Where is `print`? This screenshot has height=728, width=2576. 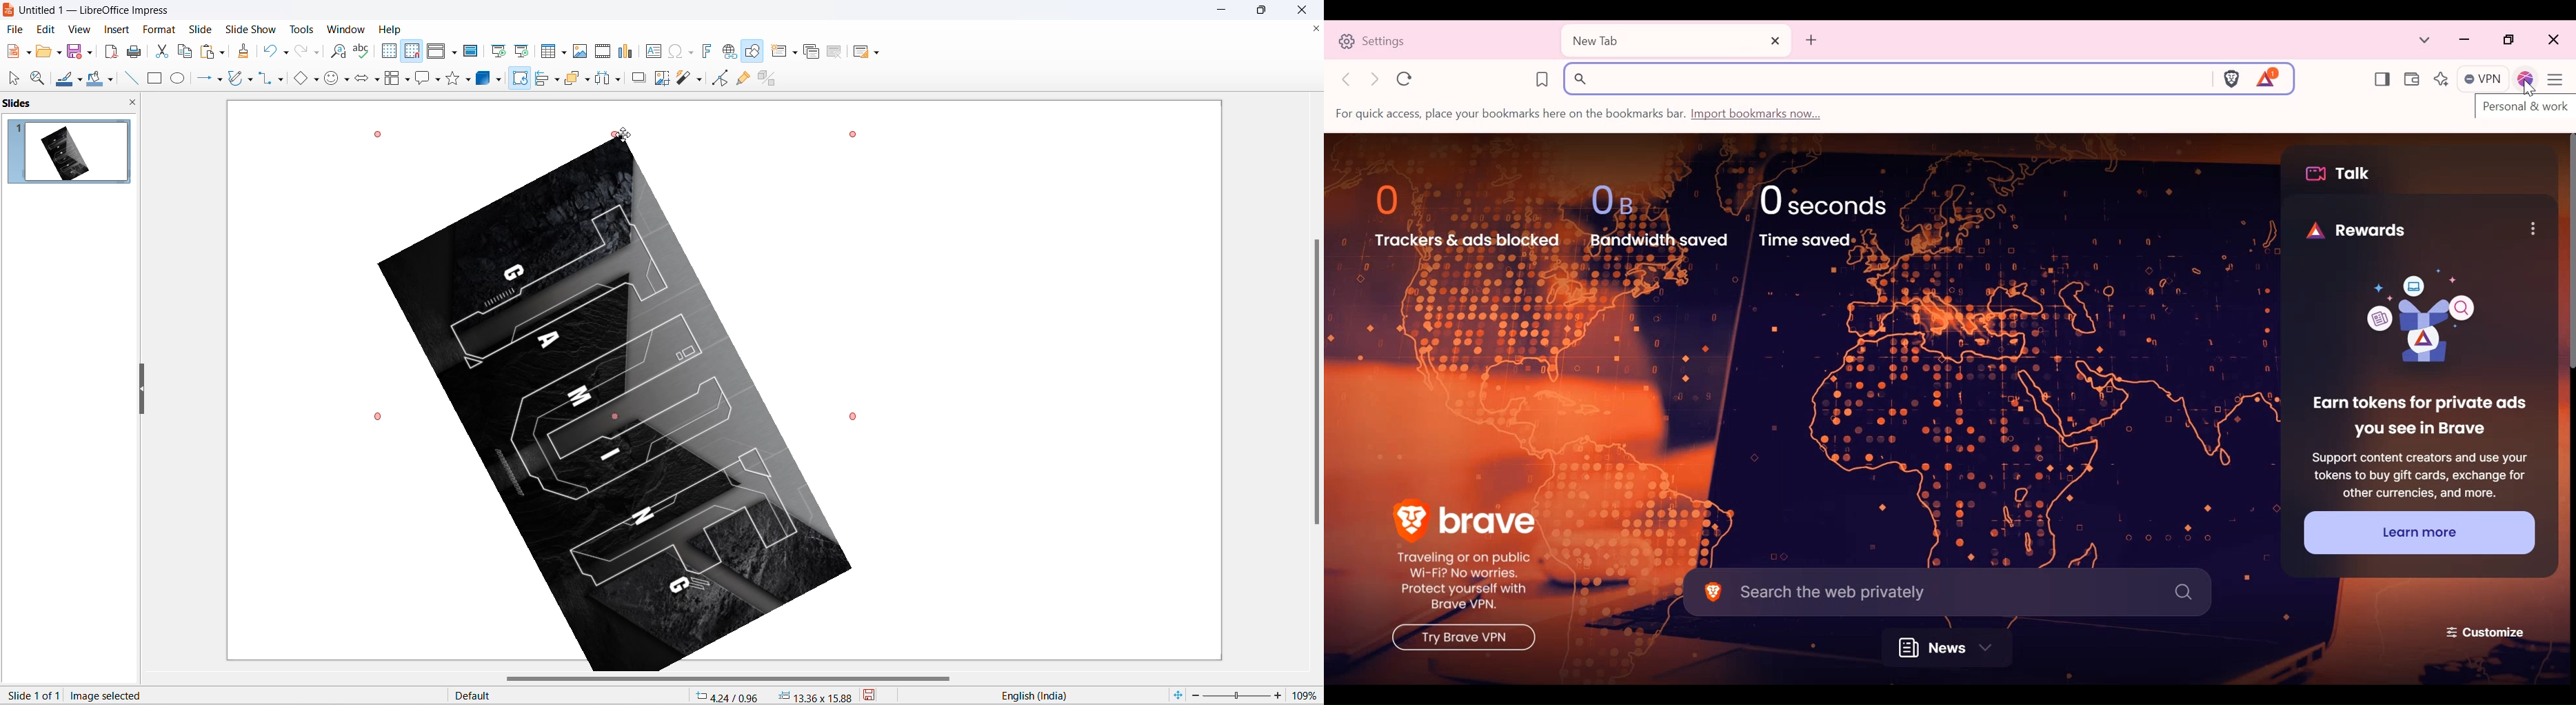
print is located at coordinates (139, 52).